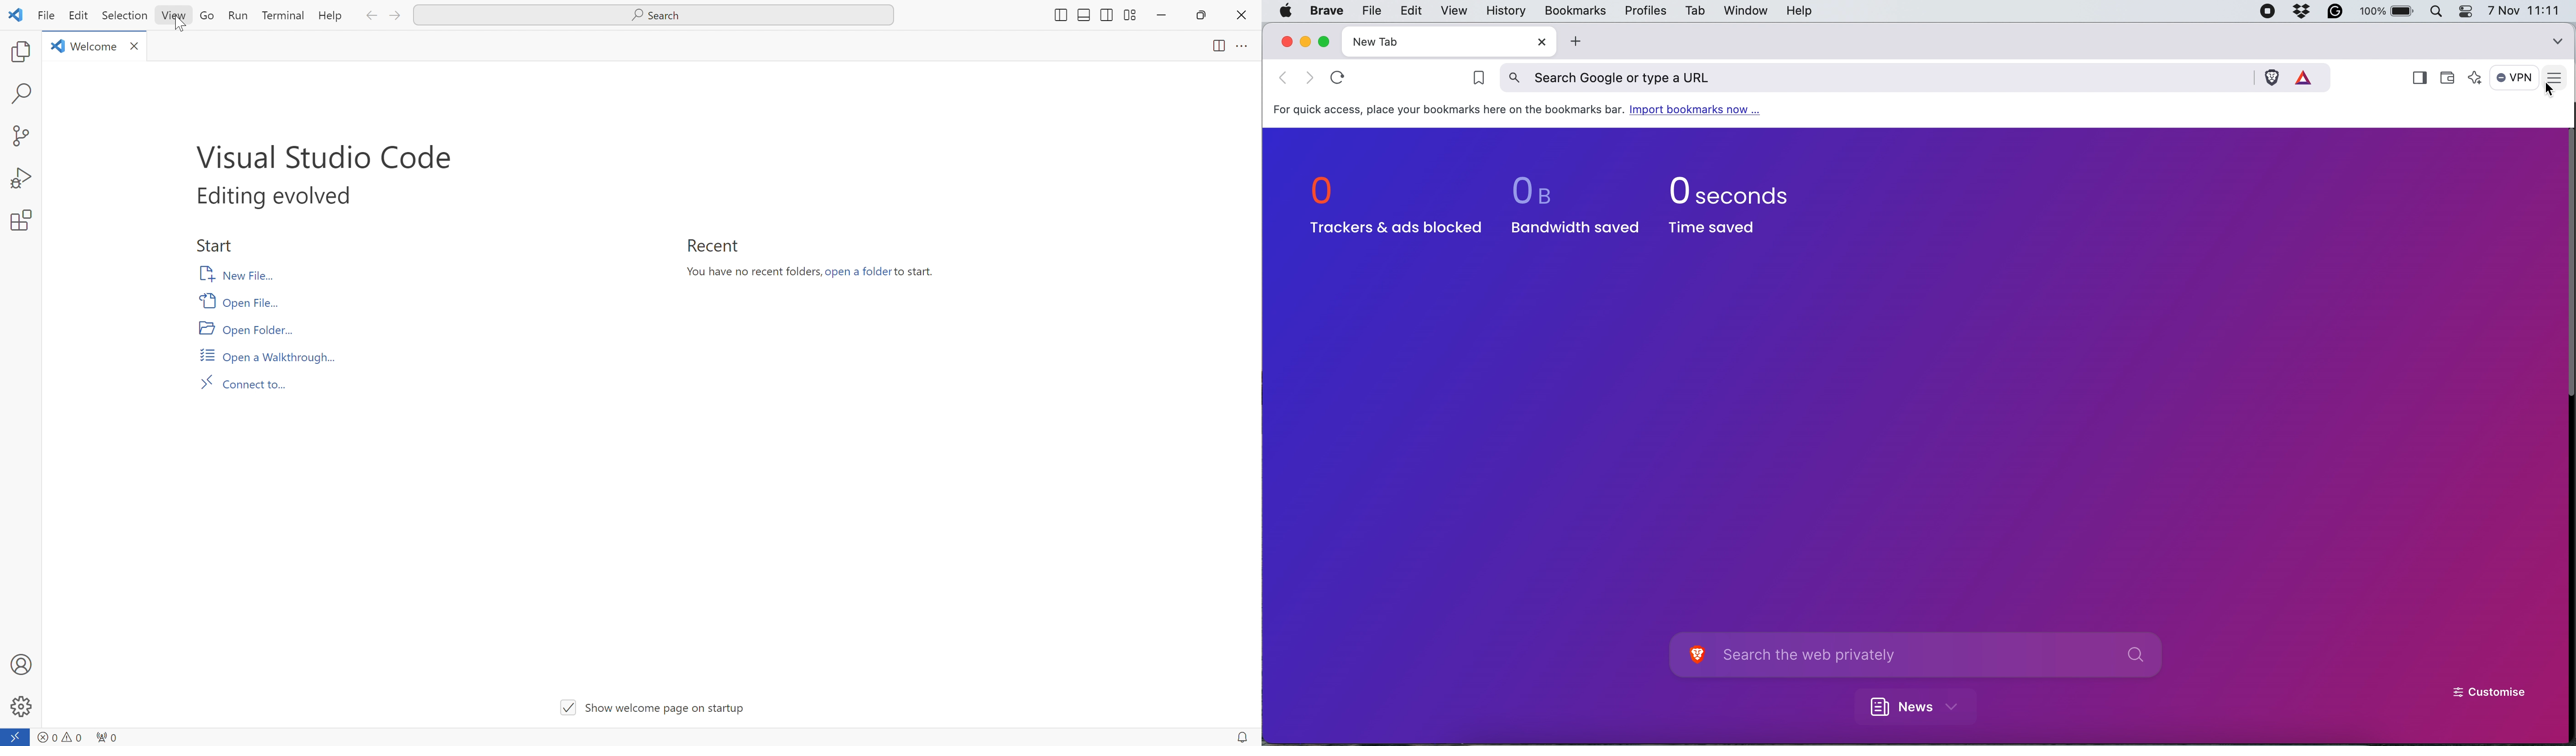 The image size is (2576, 756). What do you see at coordinates (1206, 18) in the screenshot?
I see `restore down` at bounding box center [1206, 18].